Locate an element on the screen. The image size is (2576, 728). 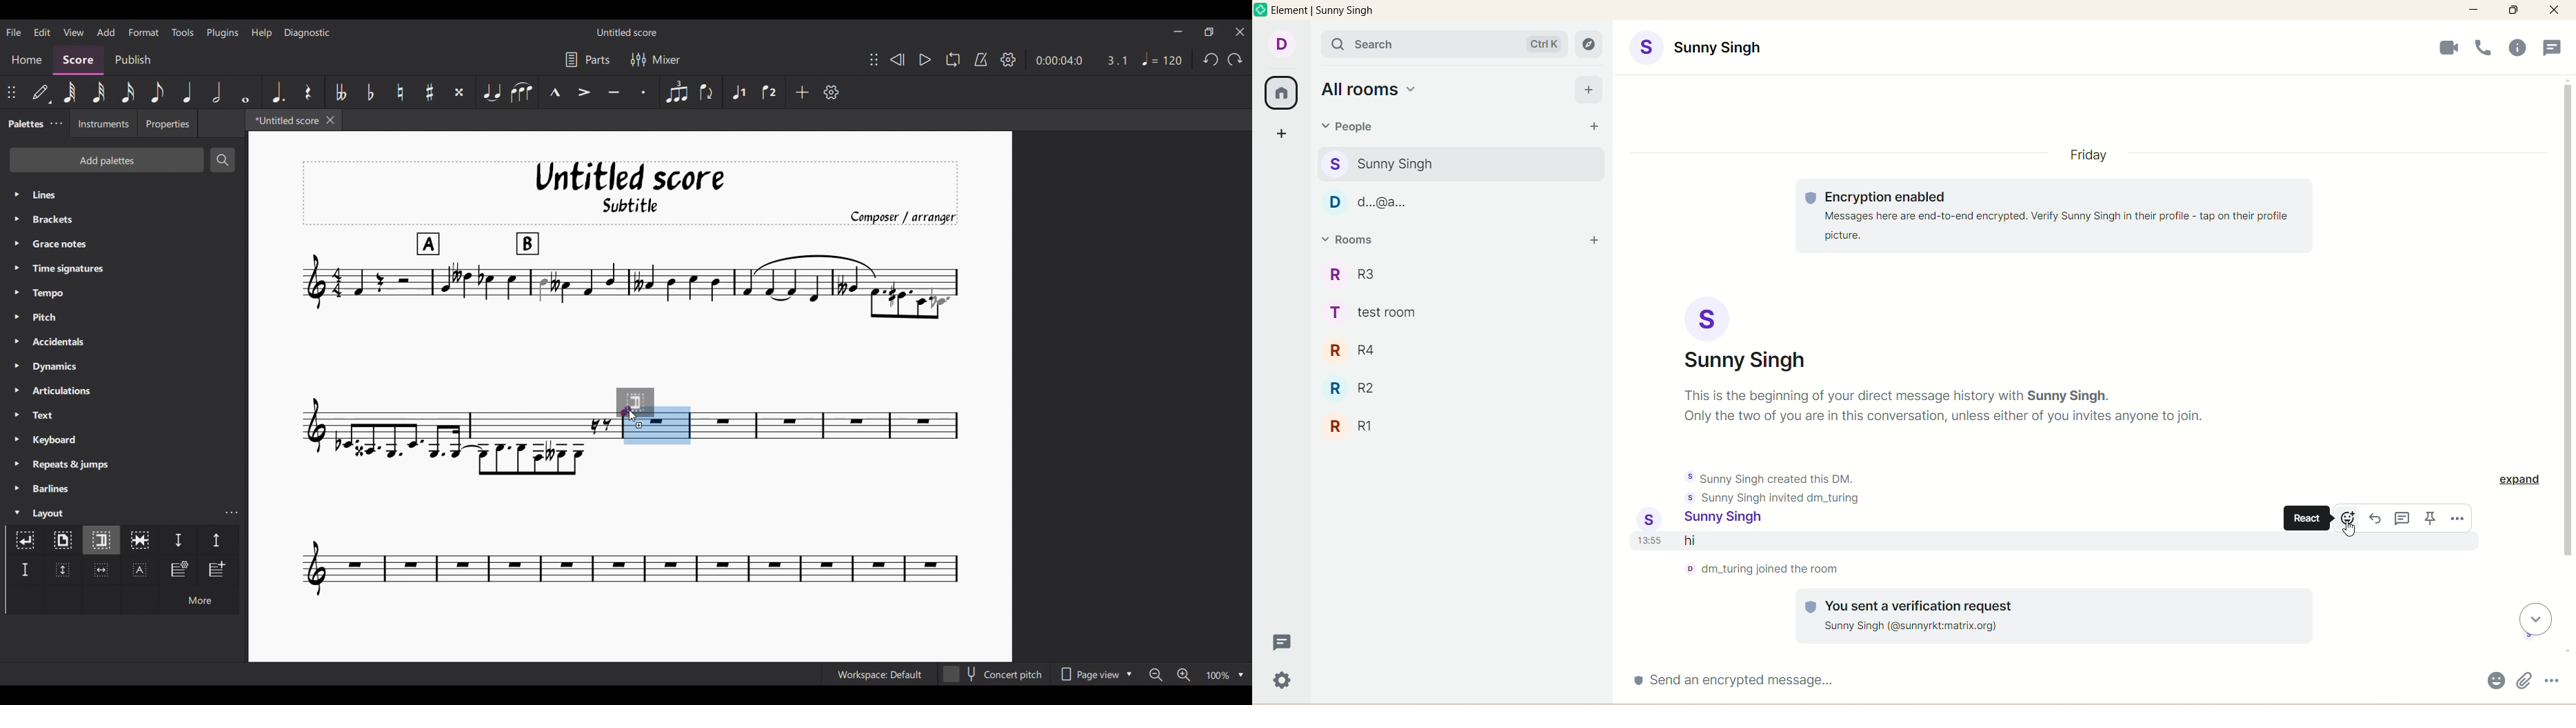
options is located at coordinates (2552, 680).